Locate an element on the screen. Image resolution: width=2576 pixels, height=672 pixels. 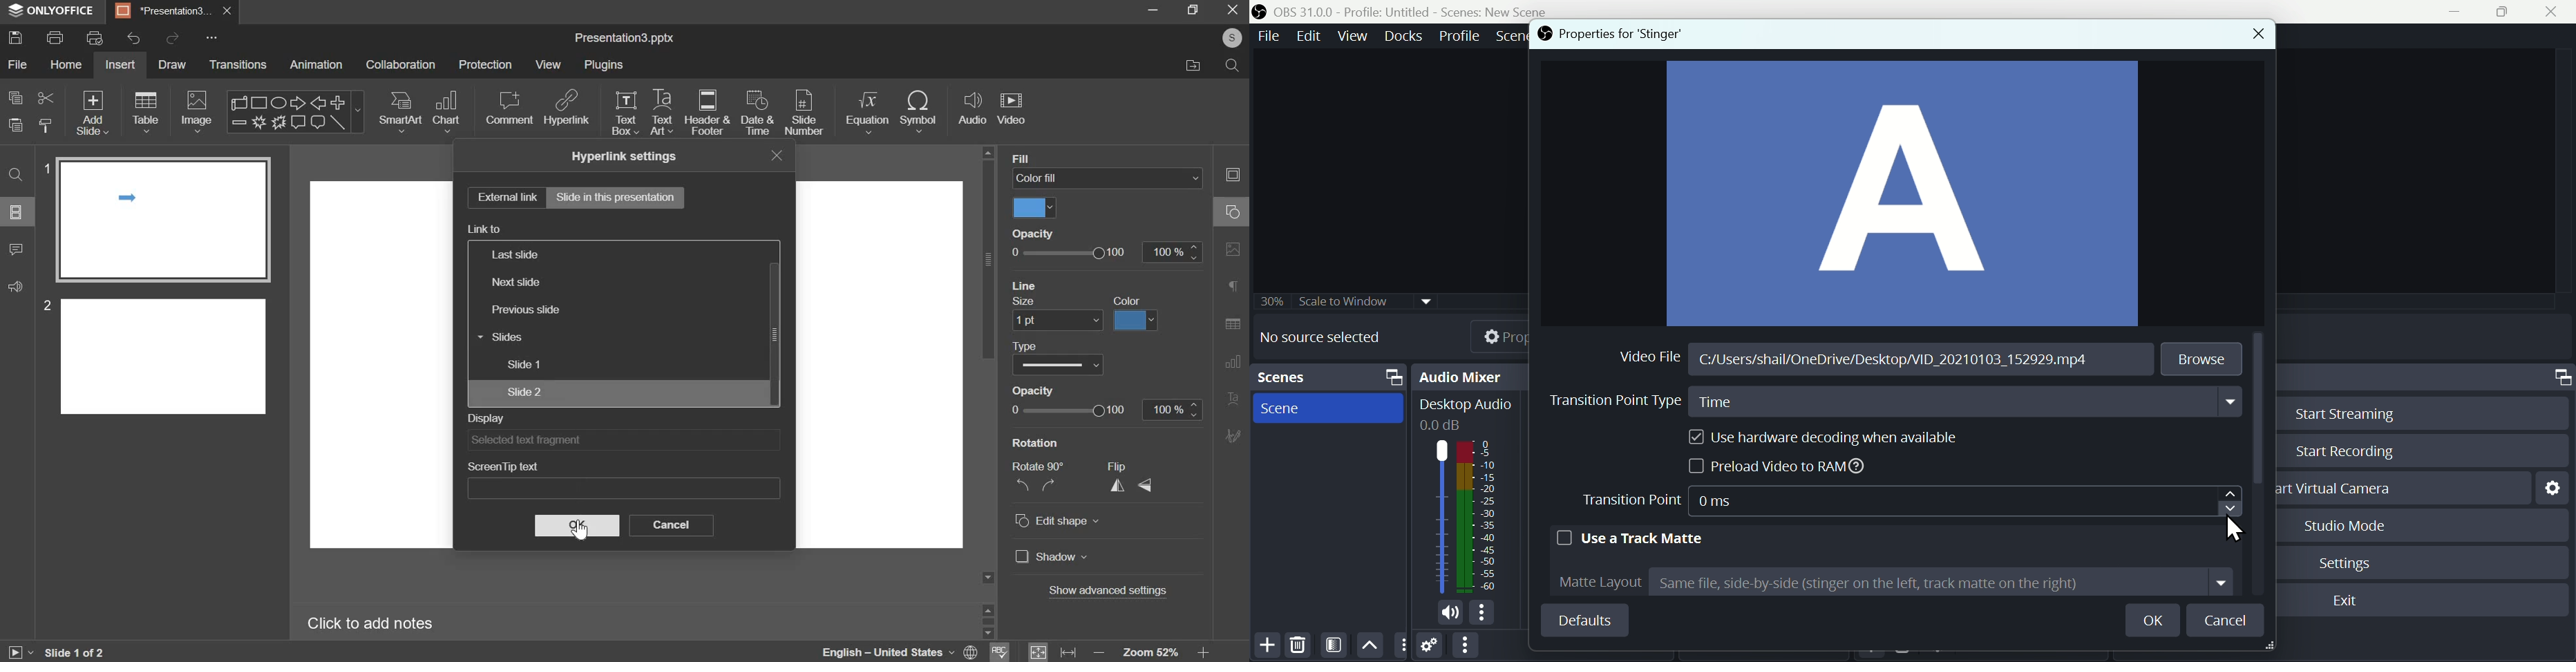
slide number is located at coordinates (44, 167).